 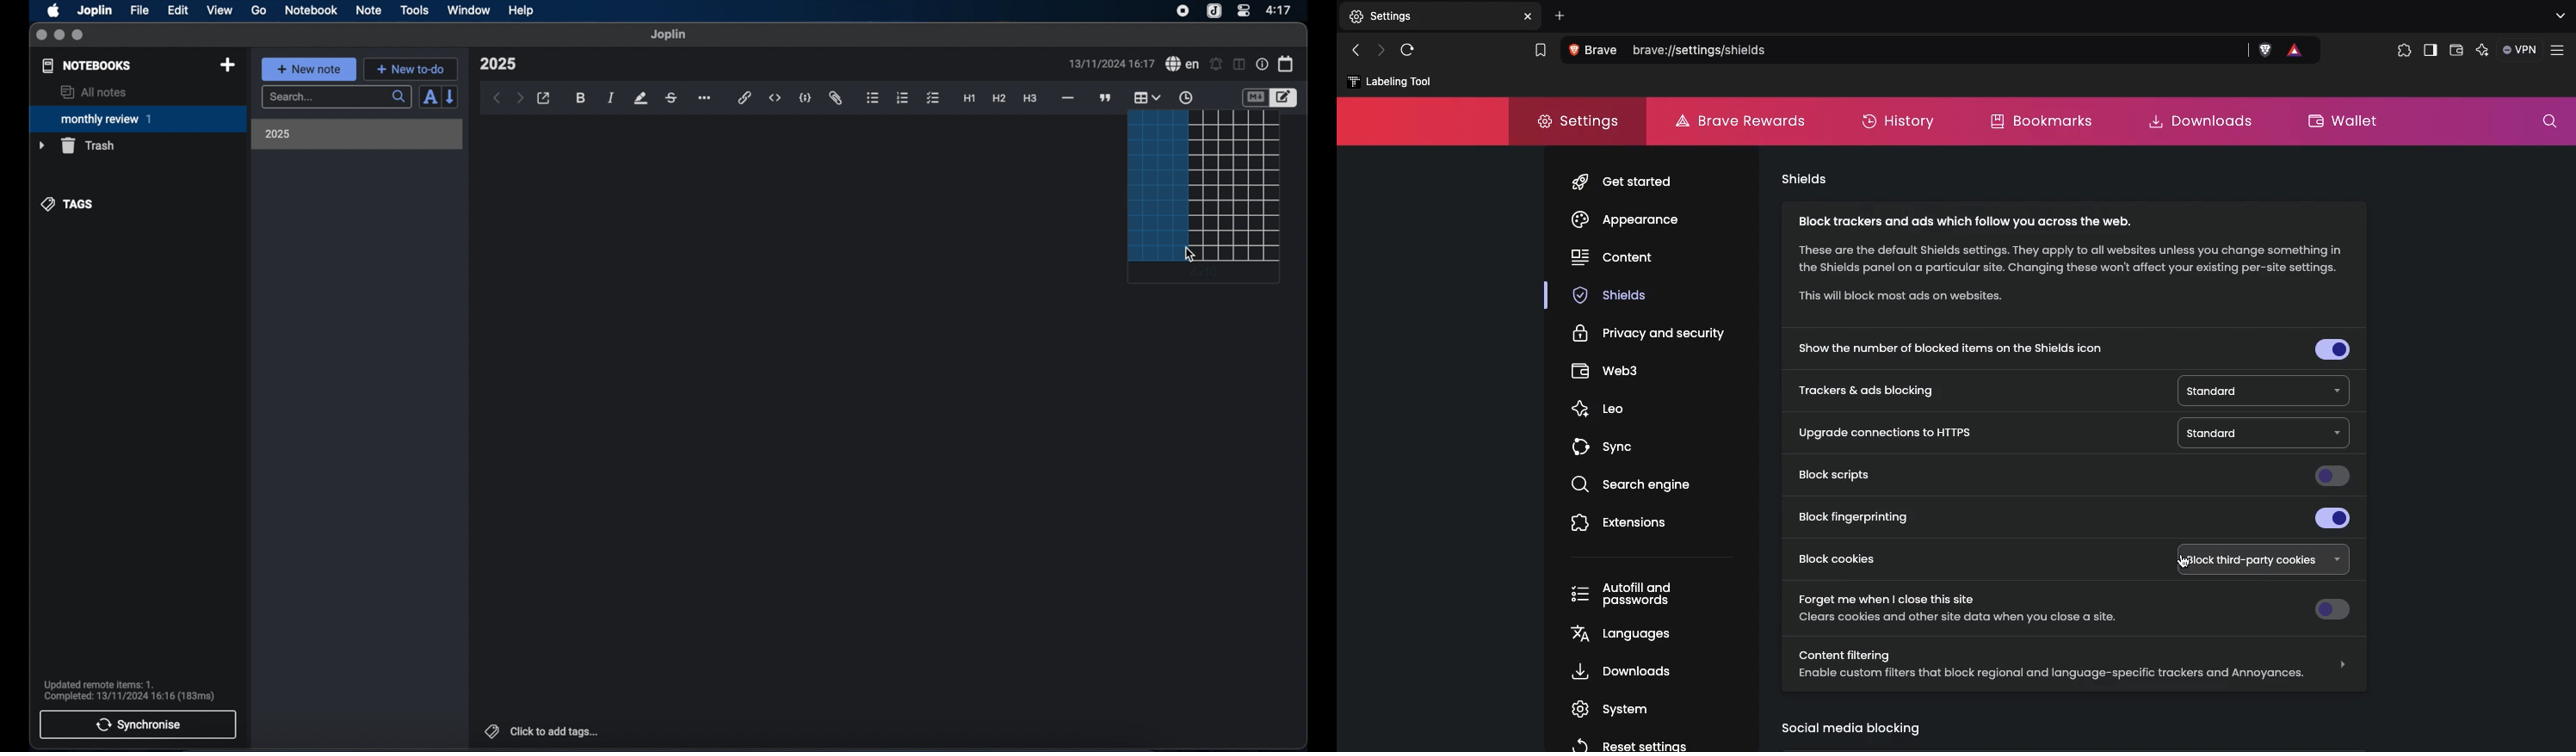 I want to click on horizontal rule, so click(x=1067, y=98).